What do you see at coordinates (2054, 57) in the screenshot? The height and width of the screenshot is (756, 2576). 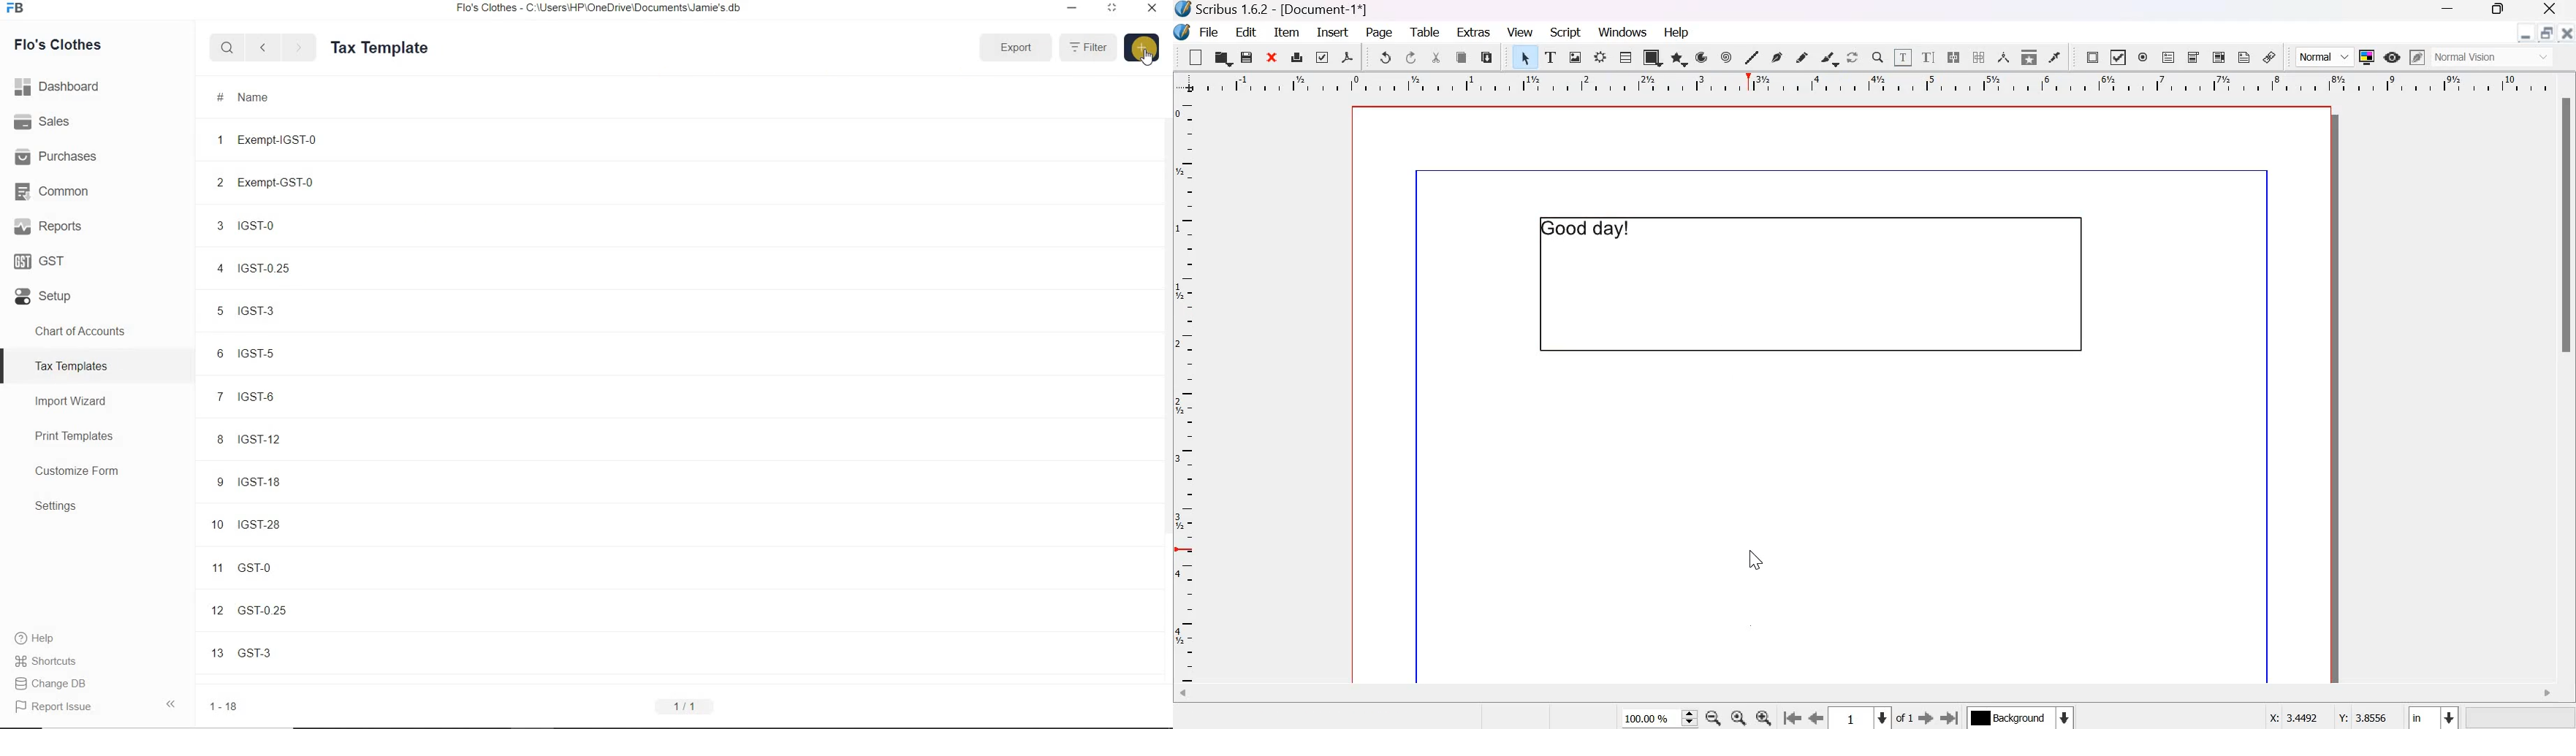 I see `Eye dropper` at bounding box center [2054, 57].